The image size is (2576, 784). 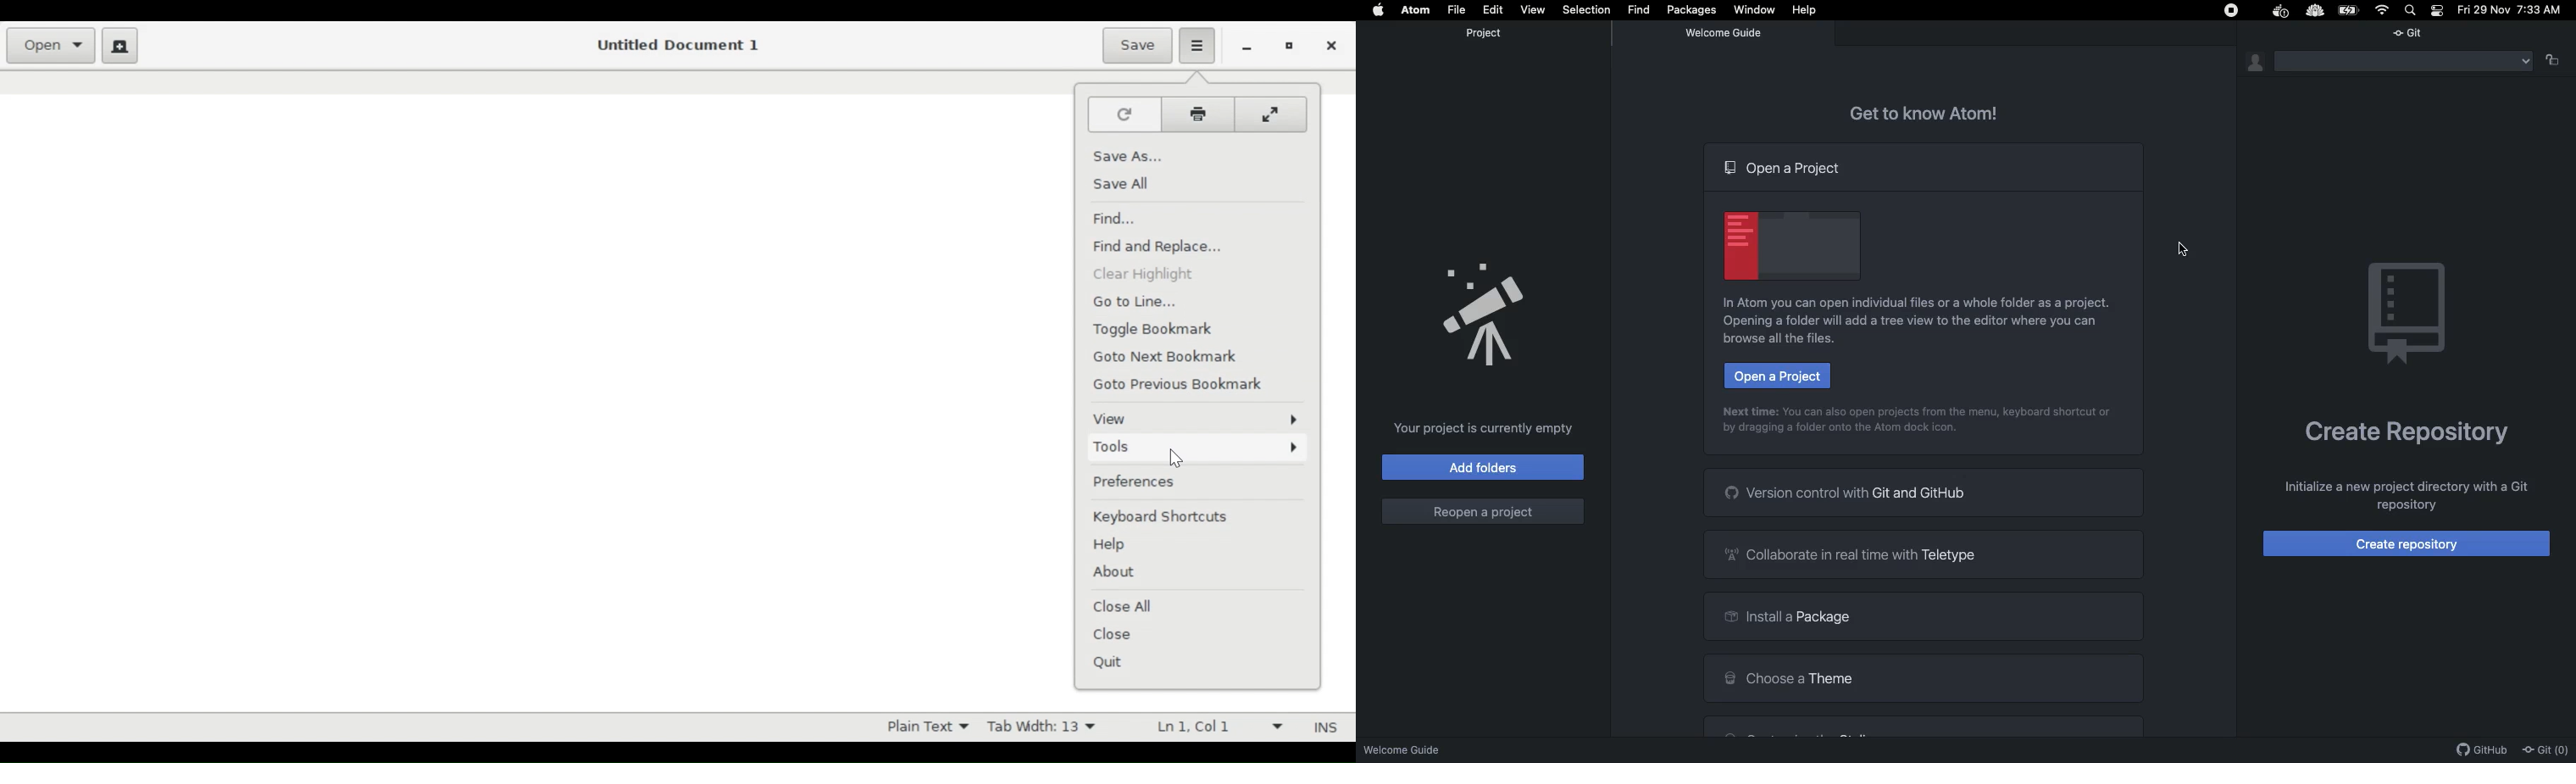 I want to click on Restore, so click(x=1291, y=47).